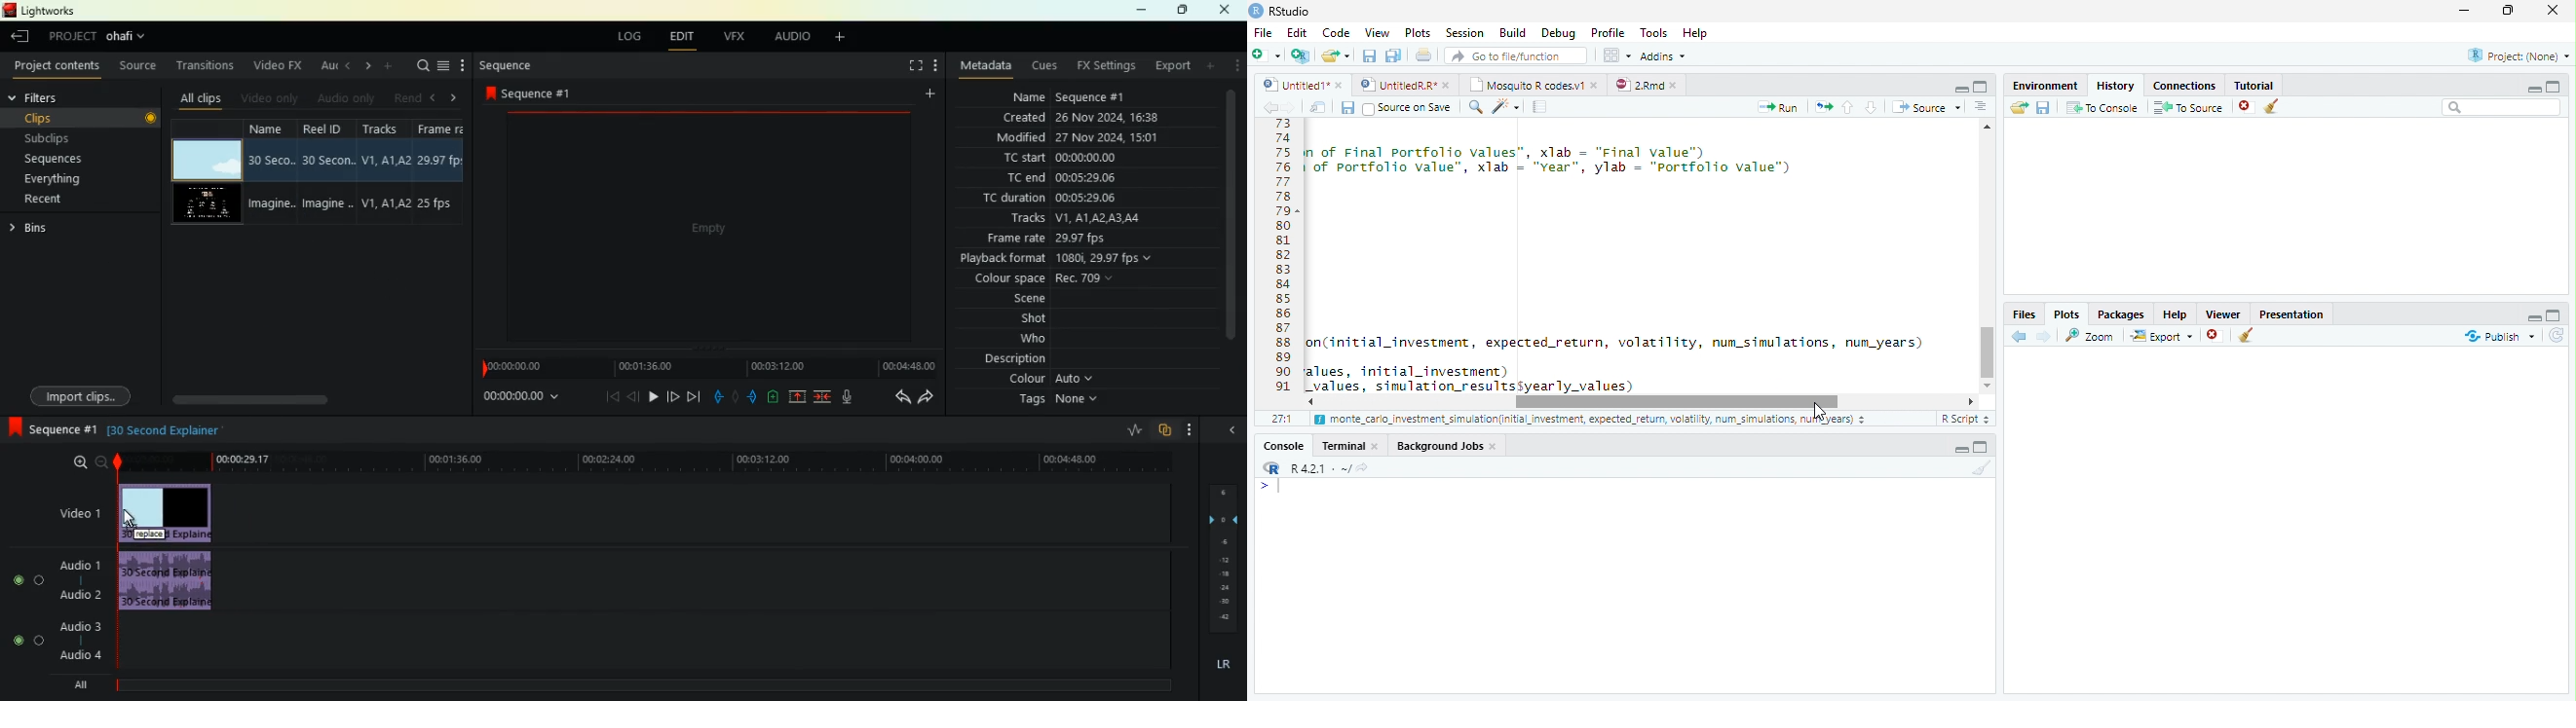 Image resolution: width=2576 pixels, height=728 pixels. Describe the element at coordinates (2224, 312) in the screenshot. I see `Viewer` at that location.